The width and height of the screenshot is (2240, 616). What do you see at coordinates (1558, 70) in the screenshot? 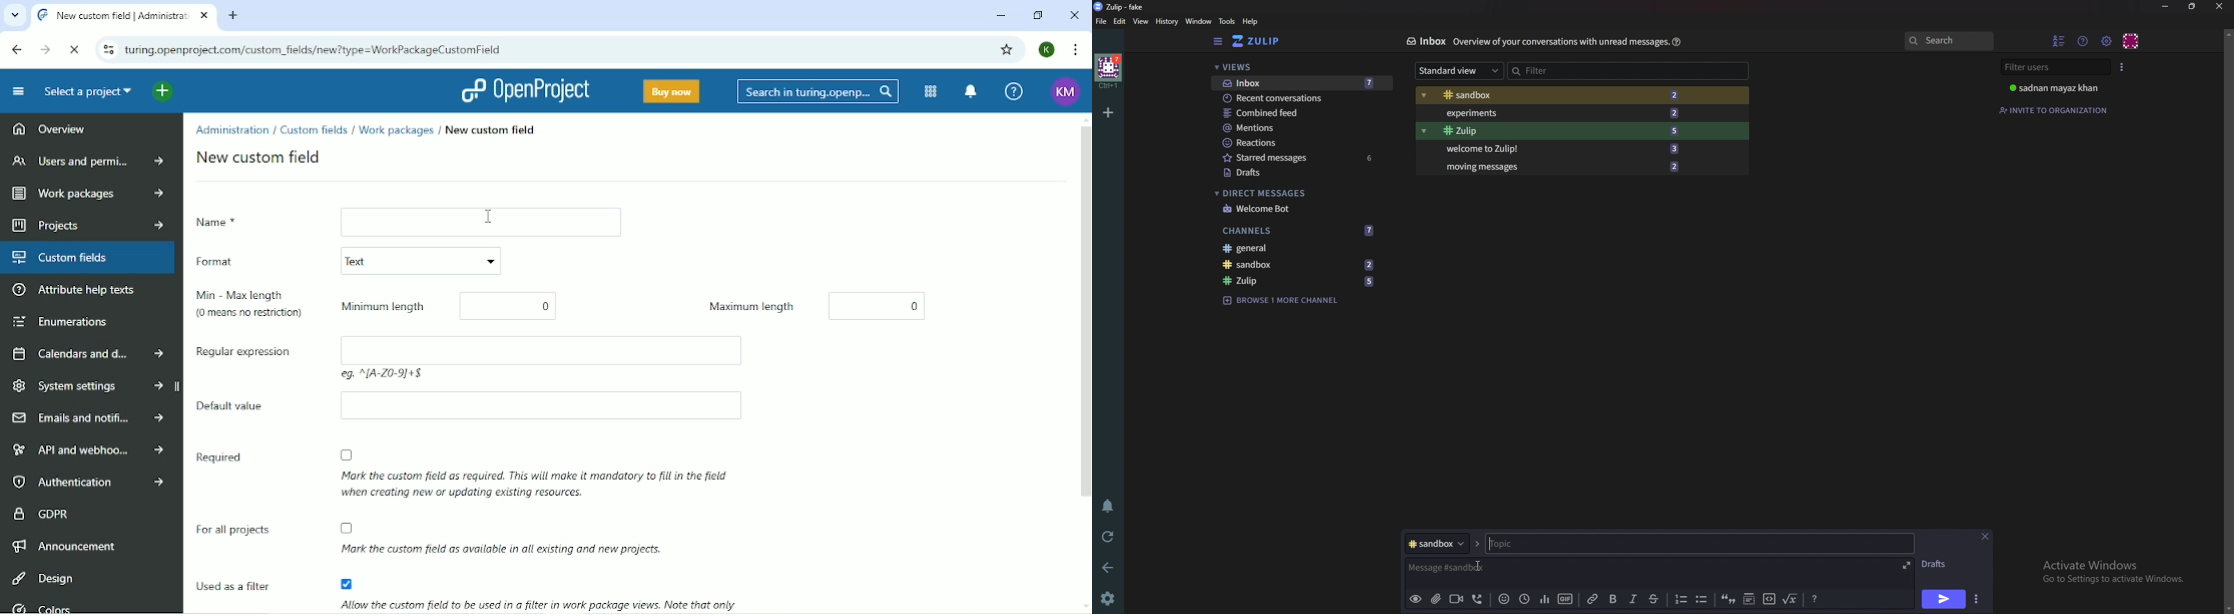
I see `Filter` at bounding box center [1558, 70].